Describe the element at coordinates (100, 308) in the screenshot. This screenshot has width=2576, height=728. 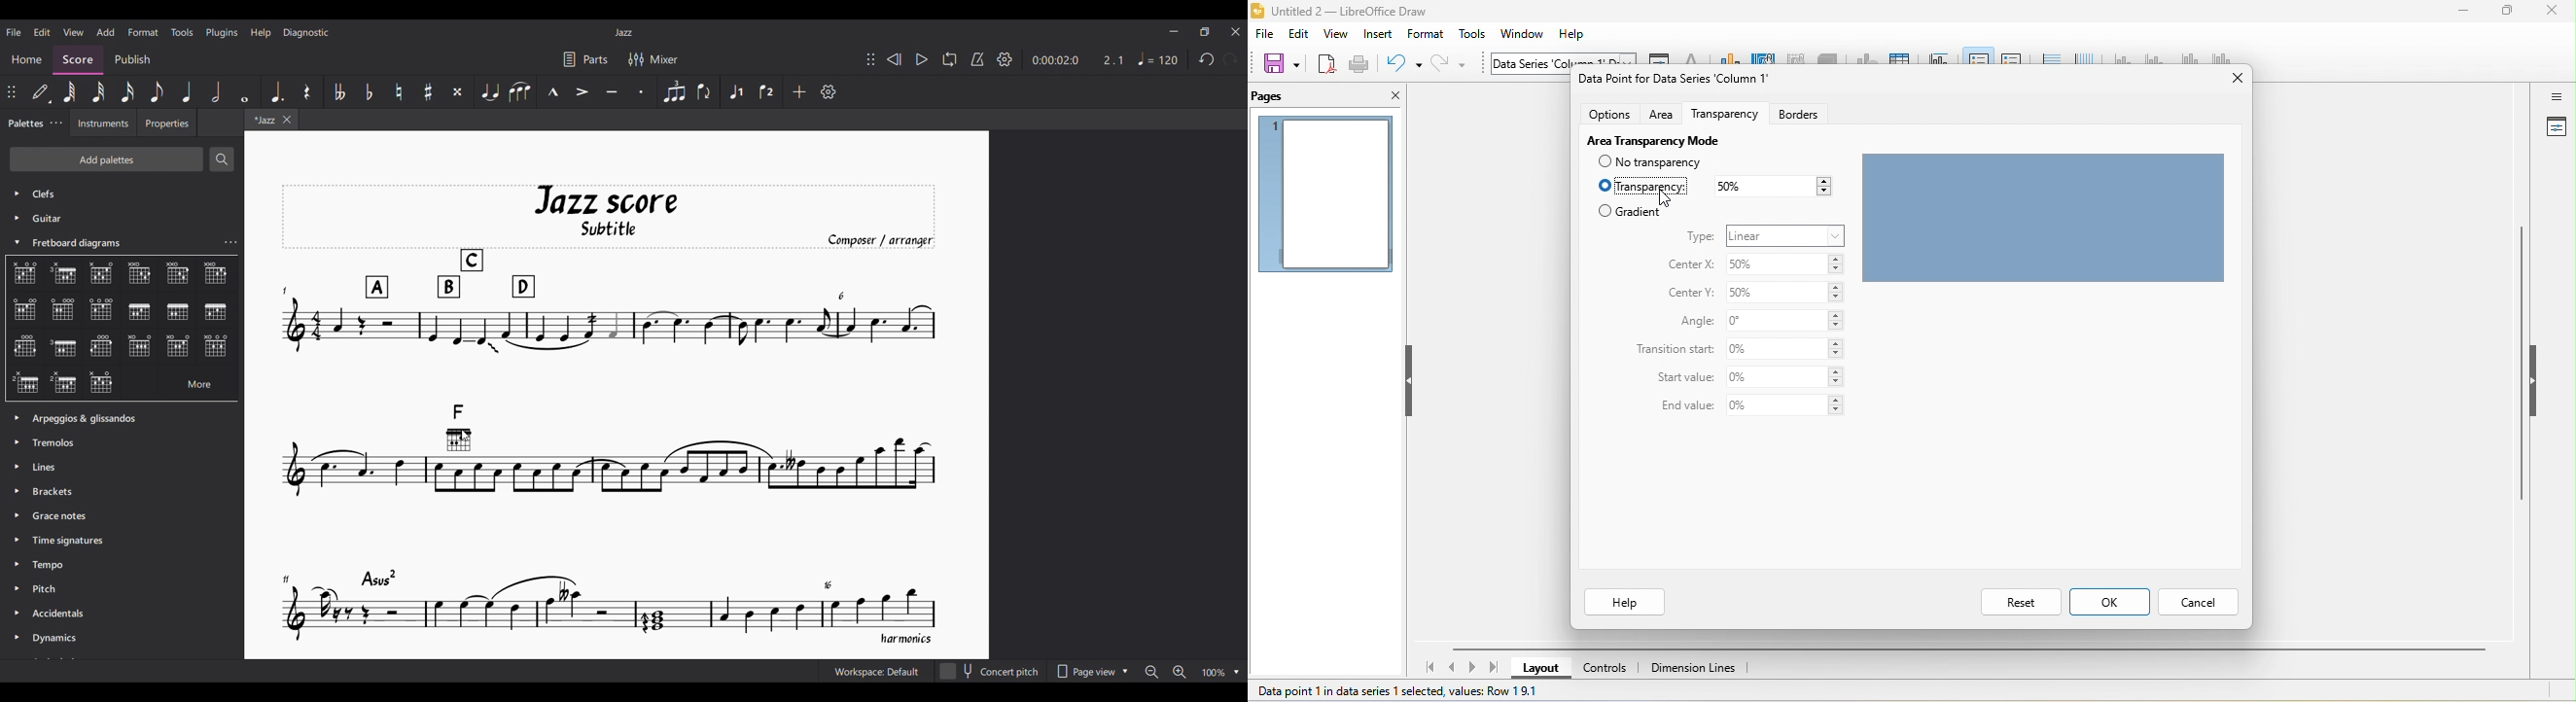
I see `Chart 8` at that location.